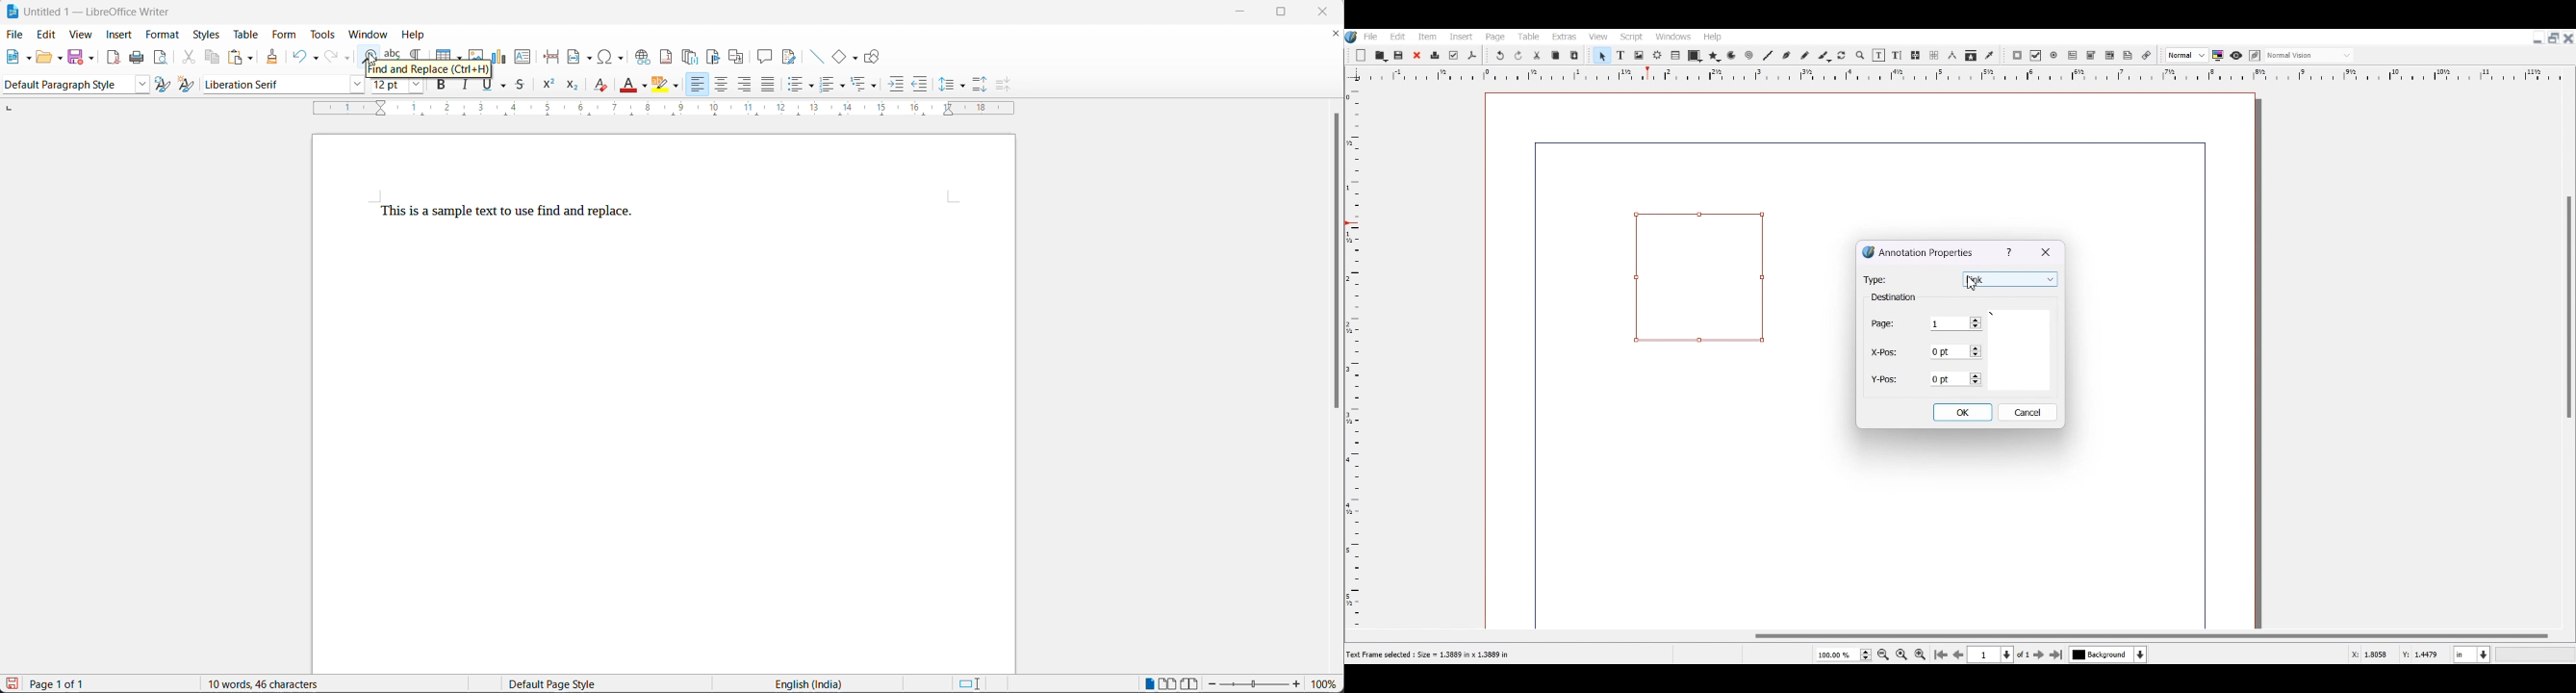 The width and height of the screenshot is (2576, 700). I want to click on clone formatting, so click(274, 57).